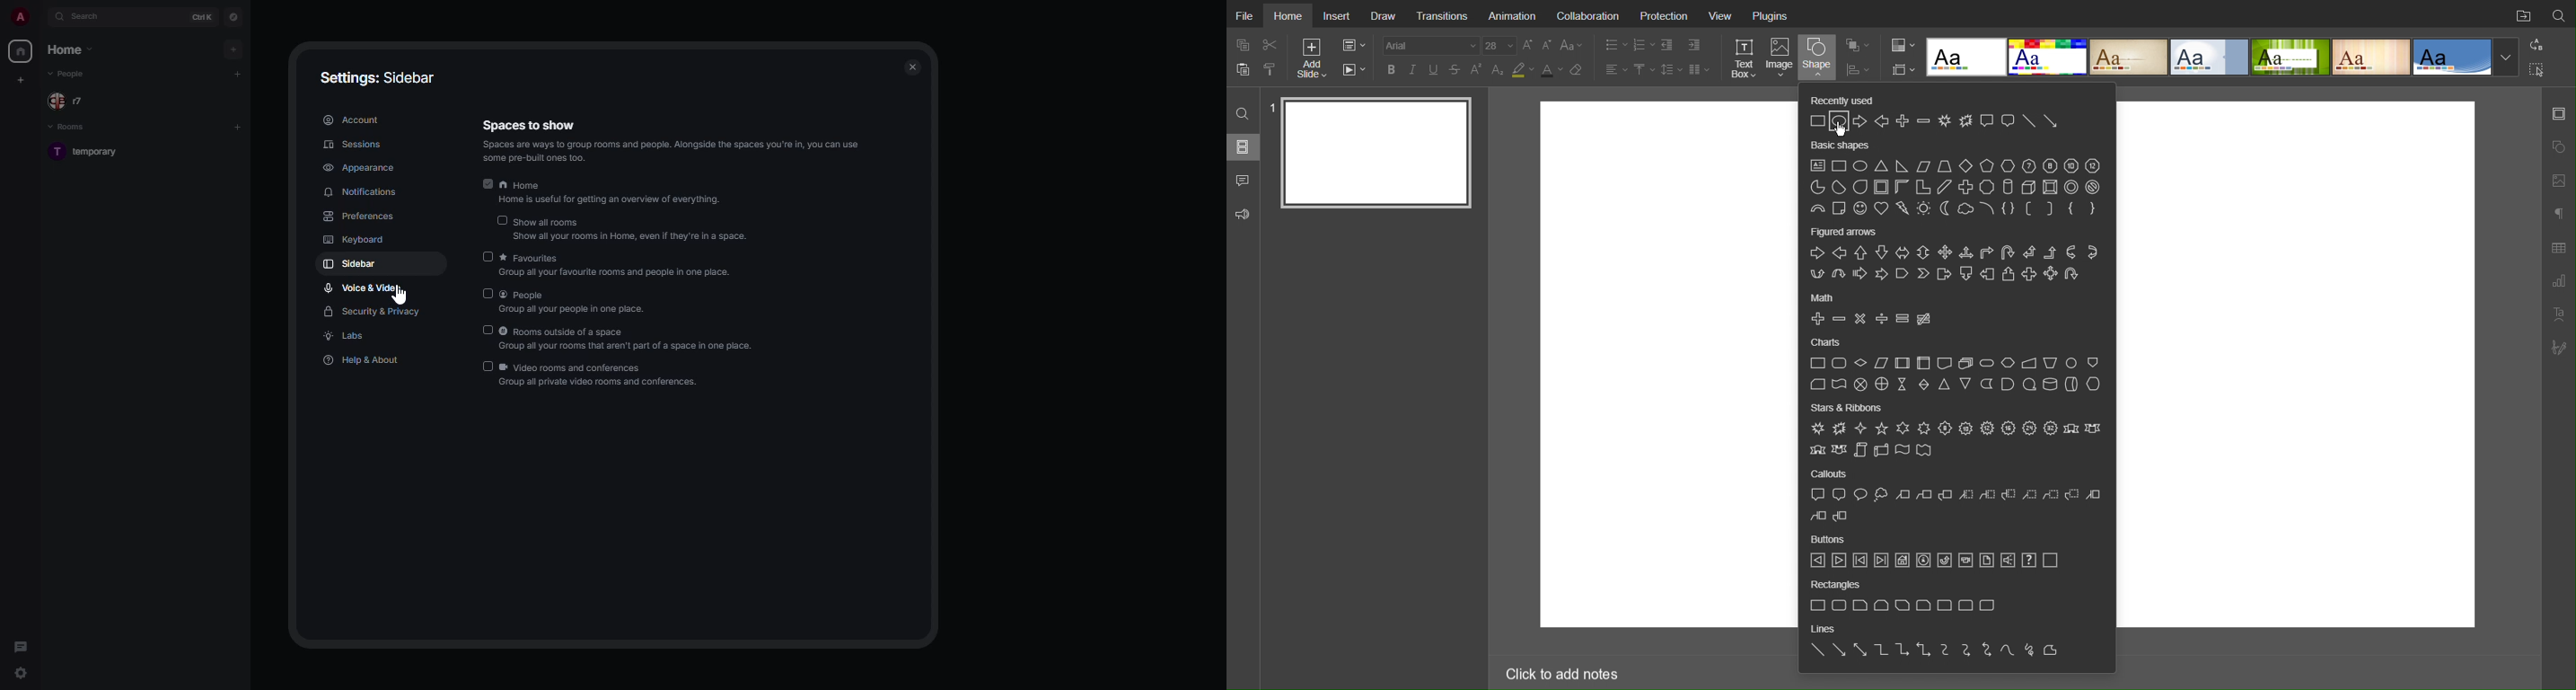 This screenshot has width=2576, height=700. What do you see at coordinates (1352, 46) in the screenshot?
I see `Slide Settings` at bounding box center [1352, 46].